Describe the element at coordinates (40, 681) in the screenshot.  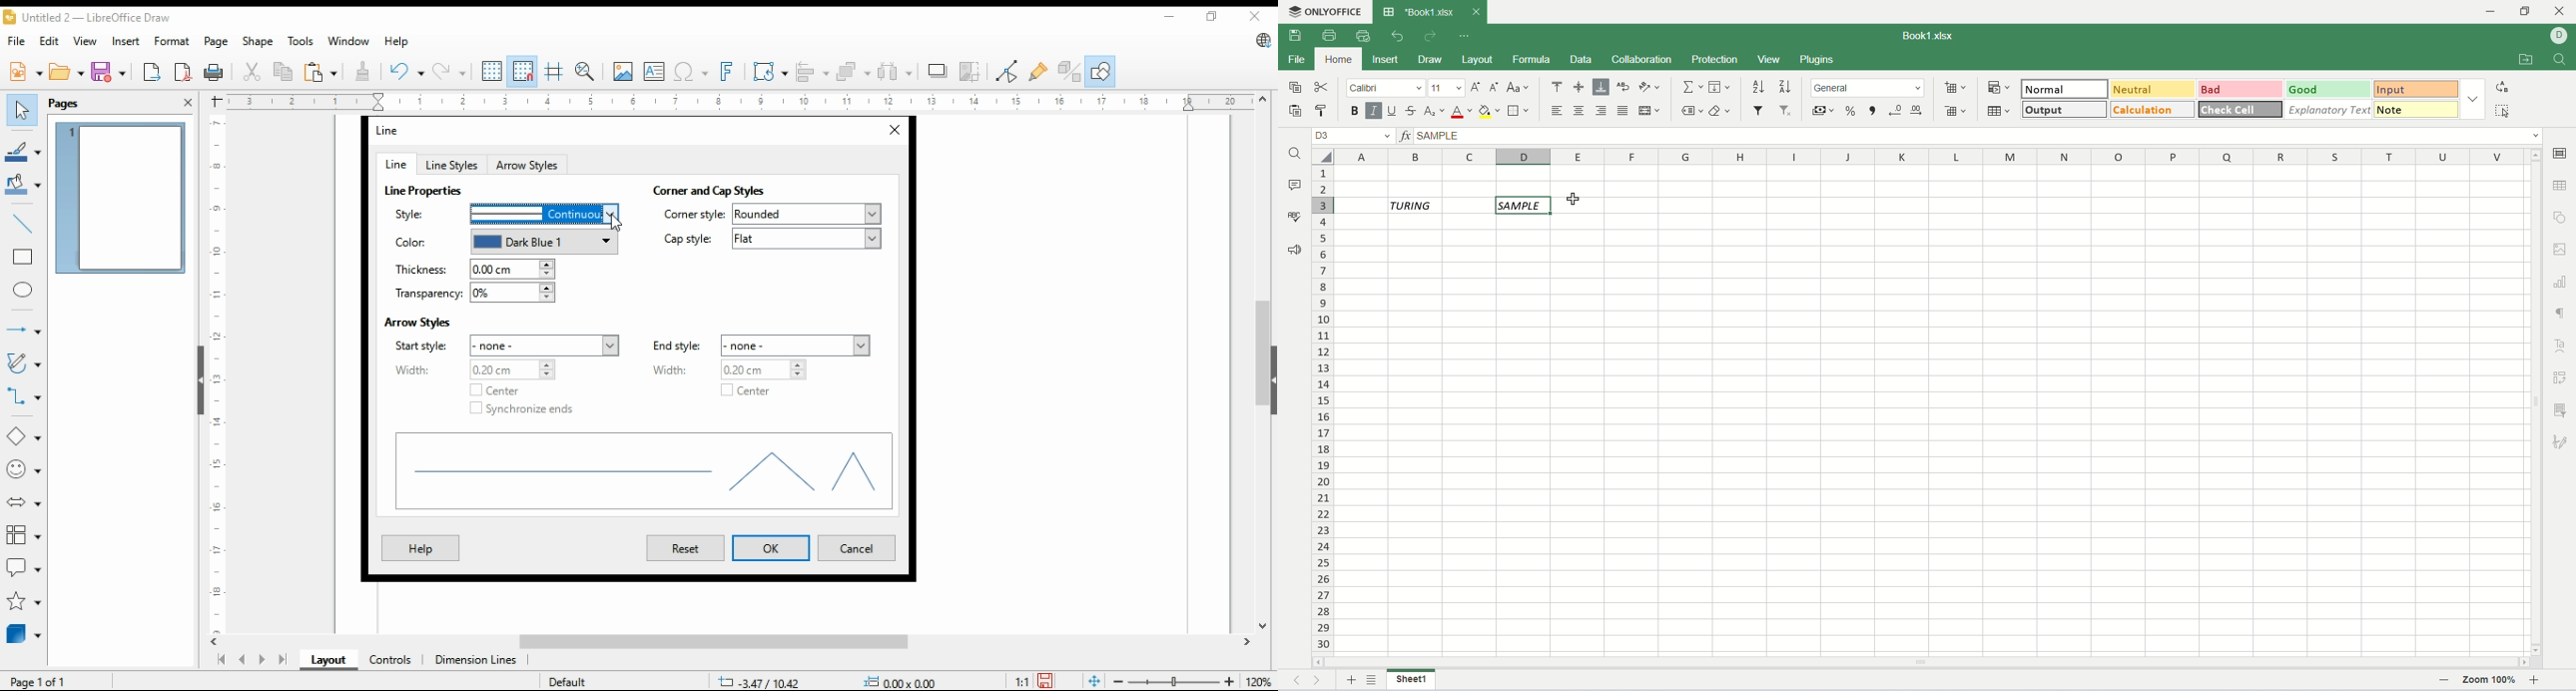
I see `page 1 of 1` at that location.